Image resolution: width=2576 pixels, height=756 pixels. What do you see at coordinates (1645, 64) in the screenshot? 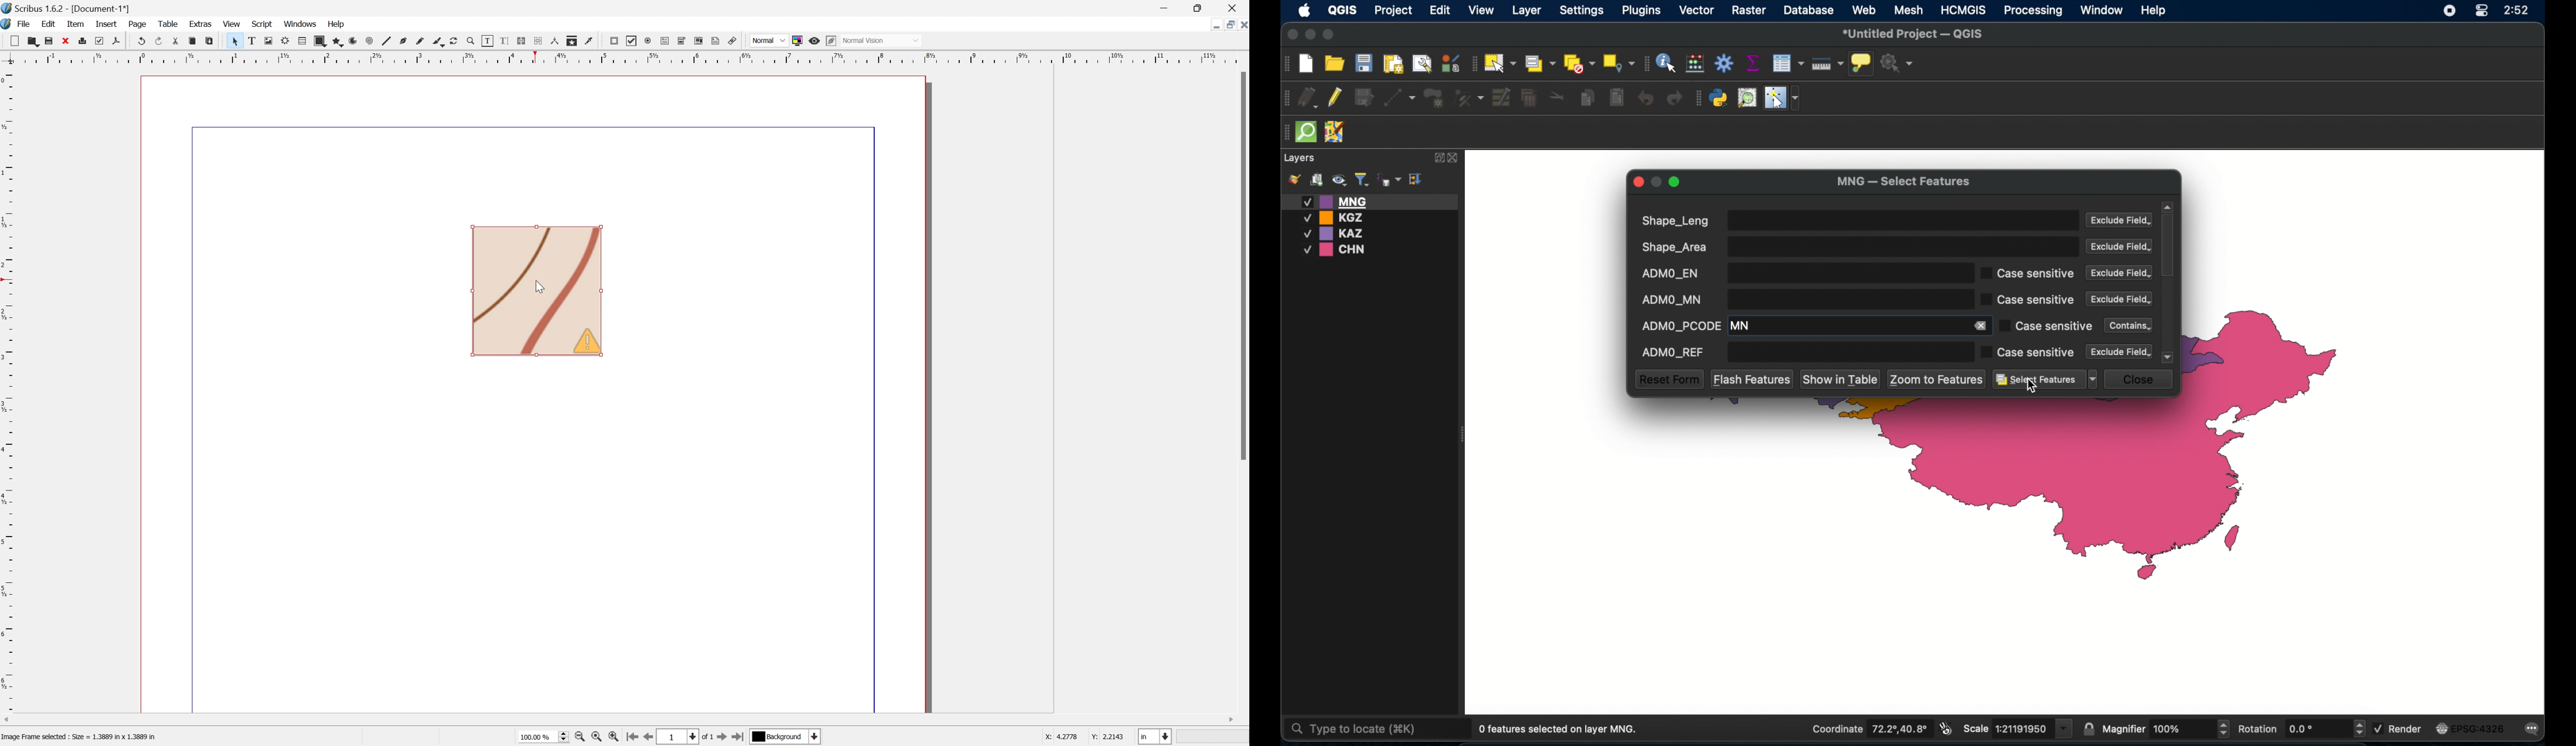
I see `attributes toolbar` at bounding box center [1645, 64].